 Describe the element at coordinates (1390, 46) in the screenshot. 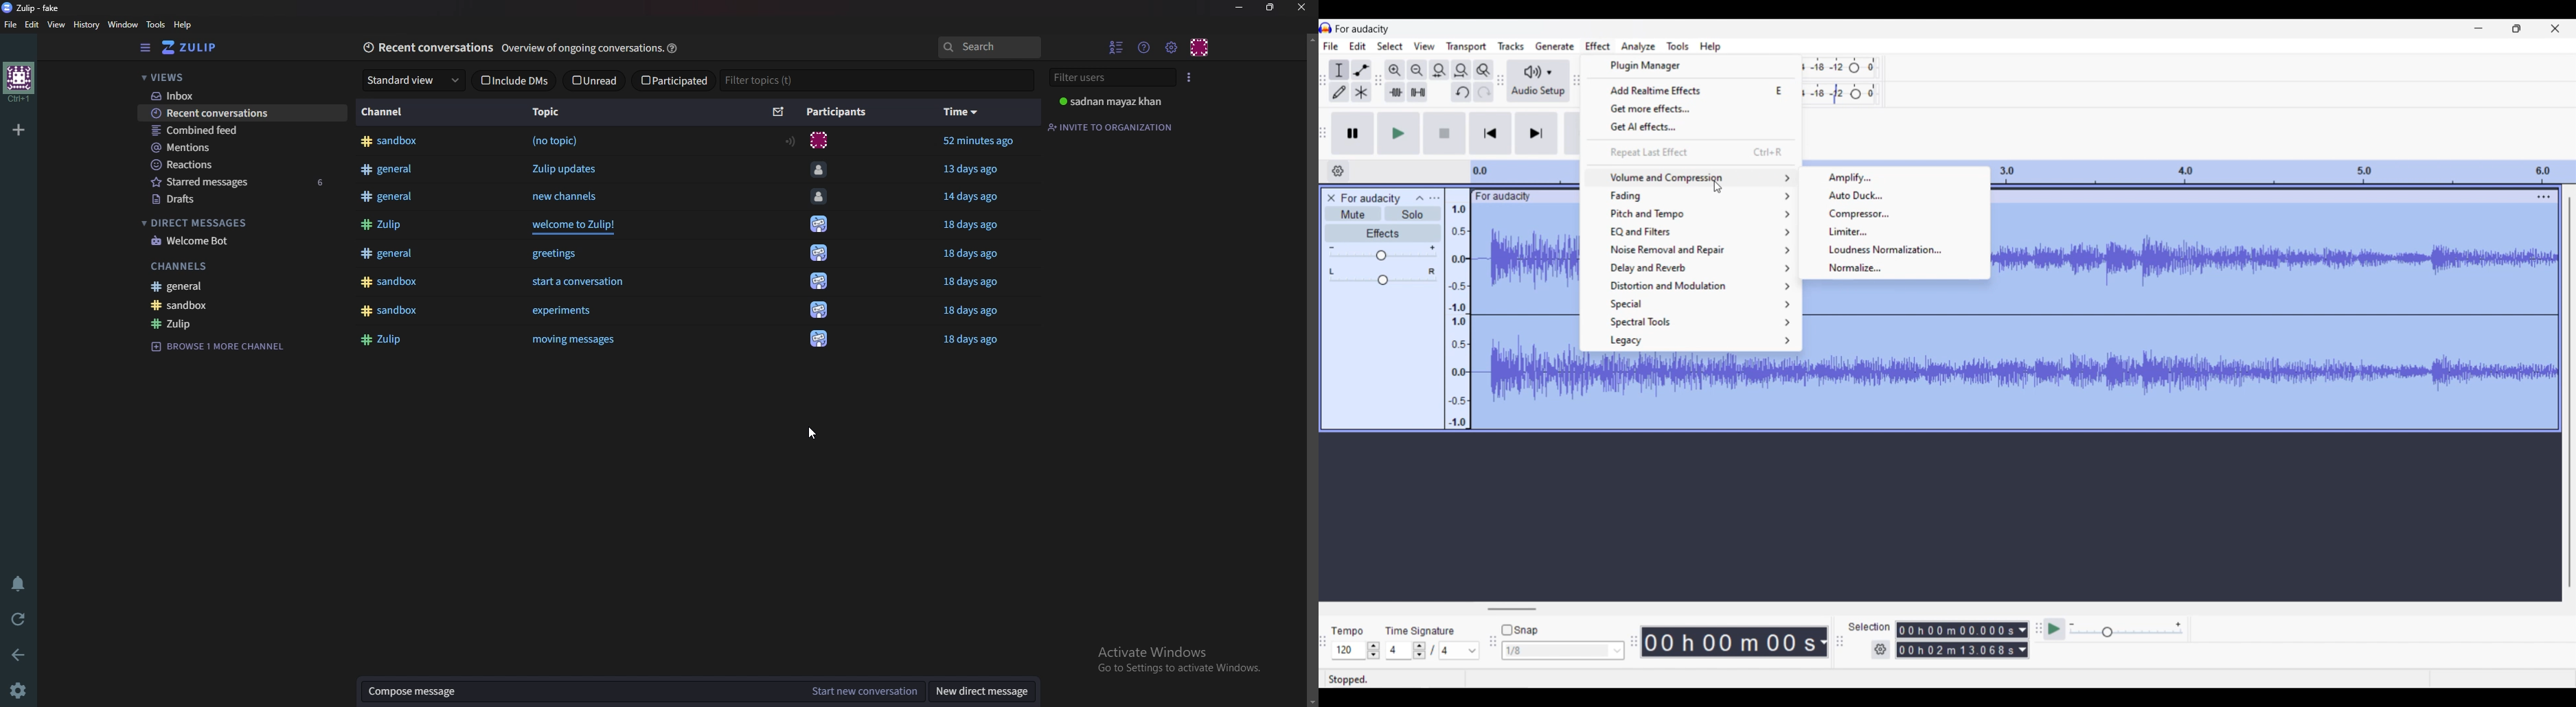

I see `Select menu` at that location.